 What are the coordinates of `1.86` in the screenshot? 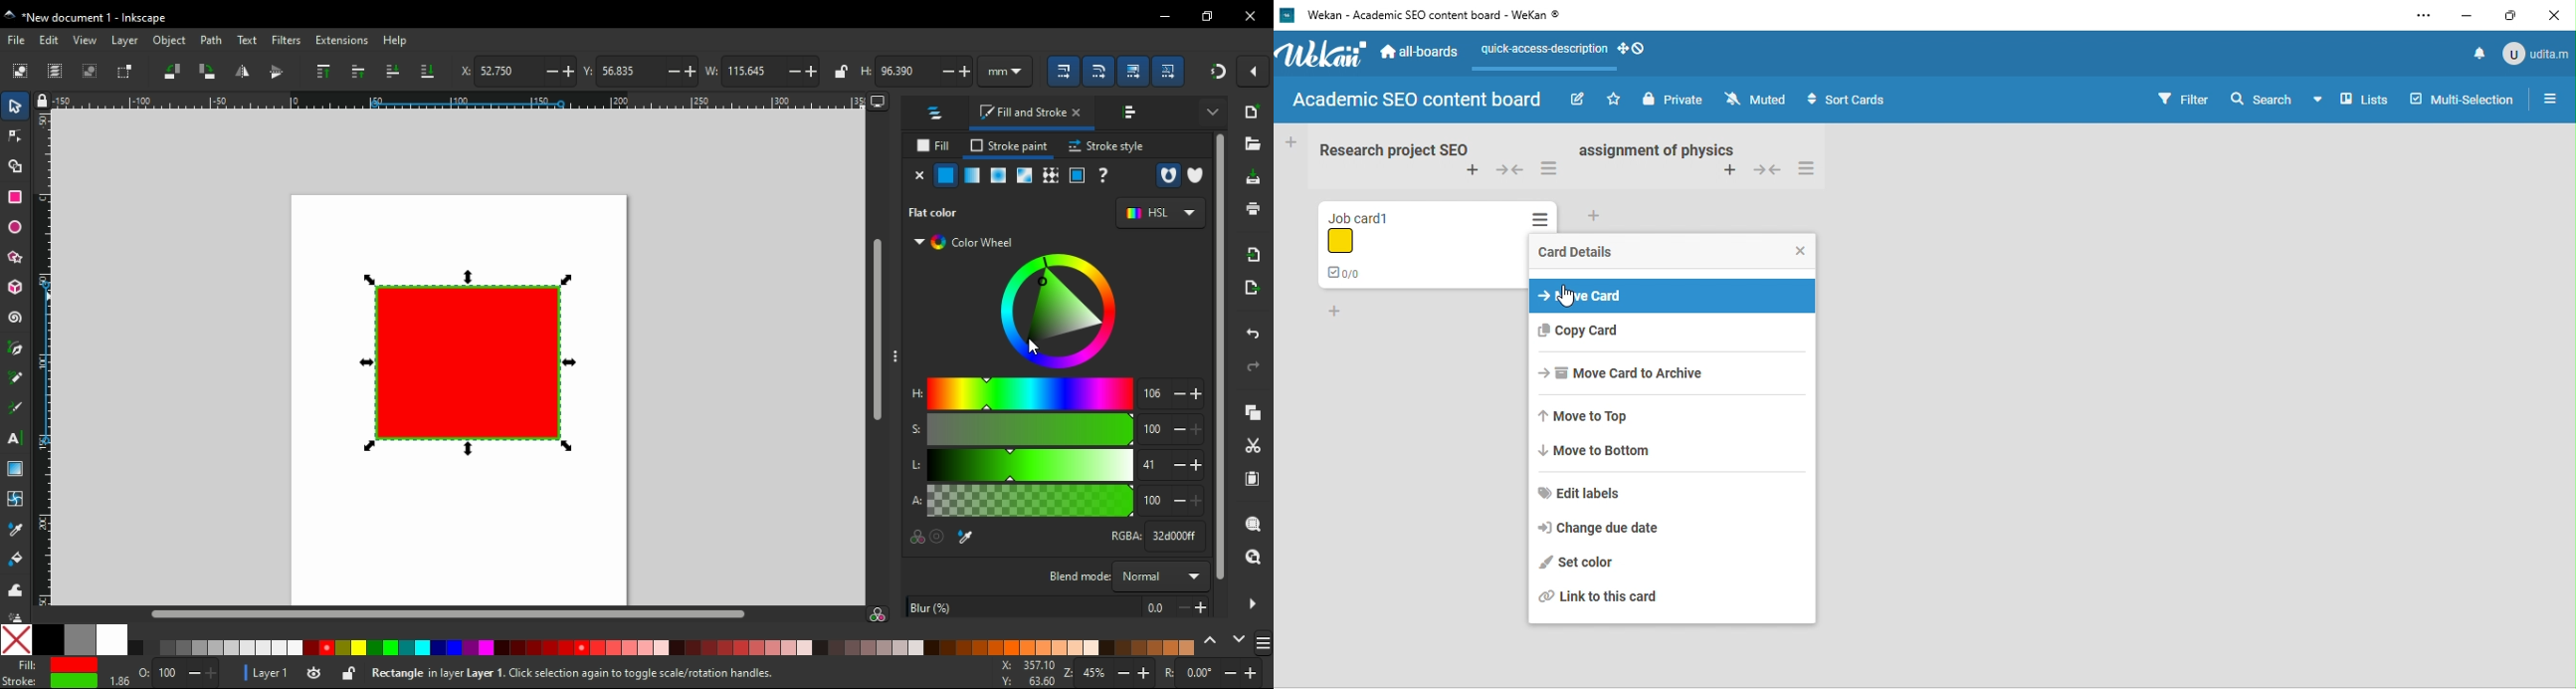 It's located at (117, 680).